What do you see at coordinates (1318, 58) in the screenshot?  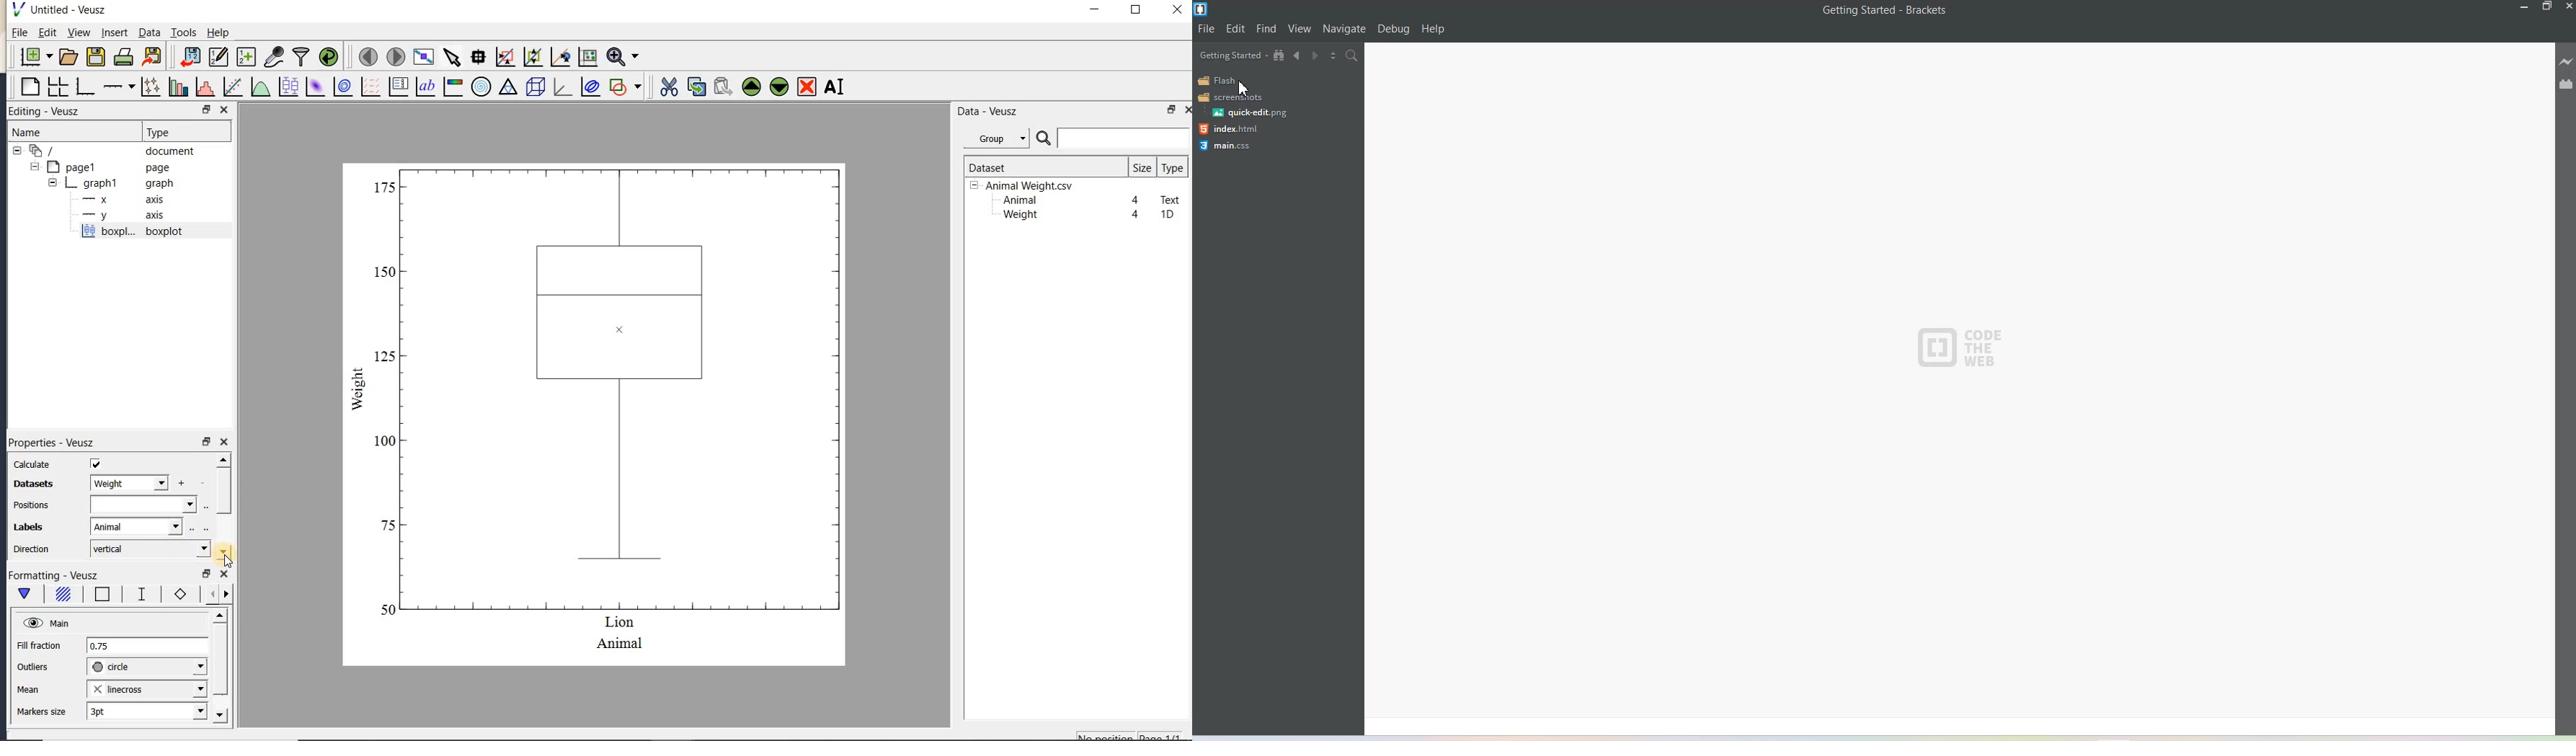 I see `Navigate Forwards` at bounding box center [1318, 58].